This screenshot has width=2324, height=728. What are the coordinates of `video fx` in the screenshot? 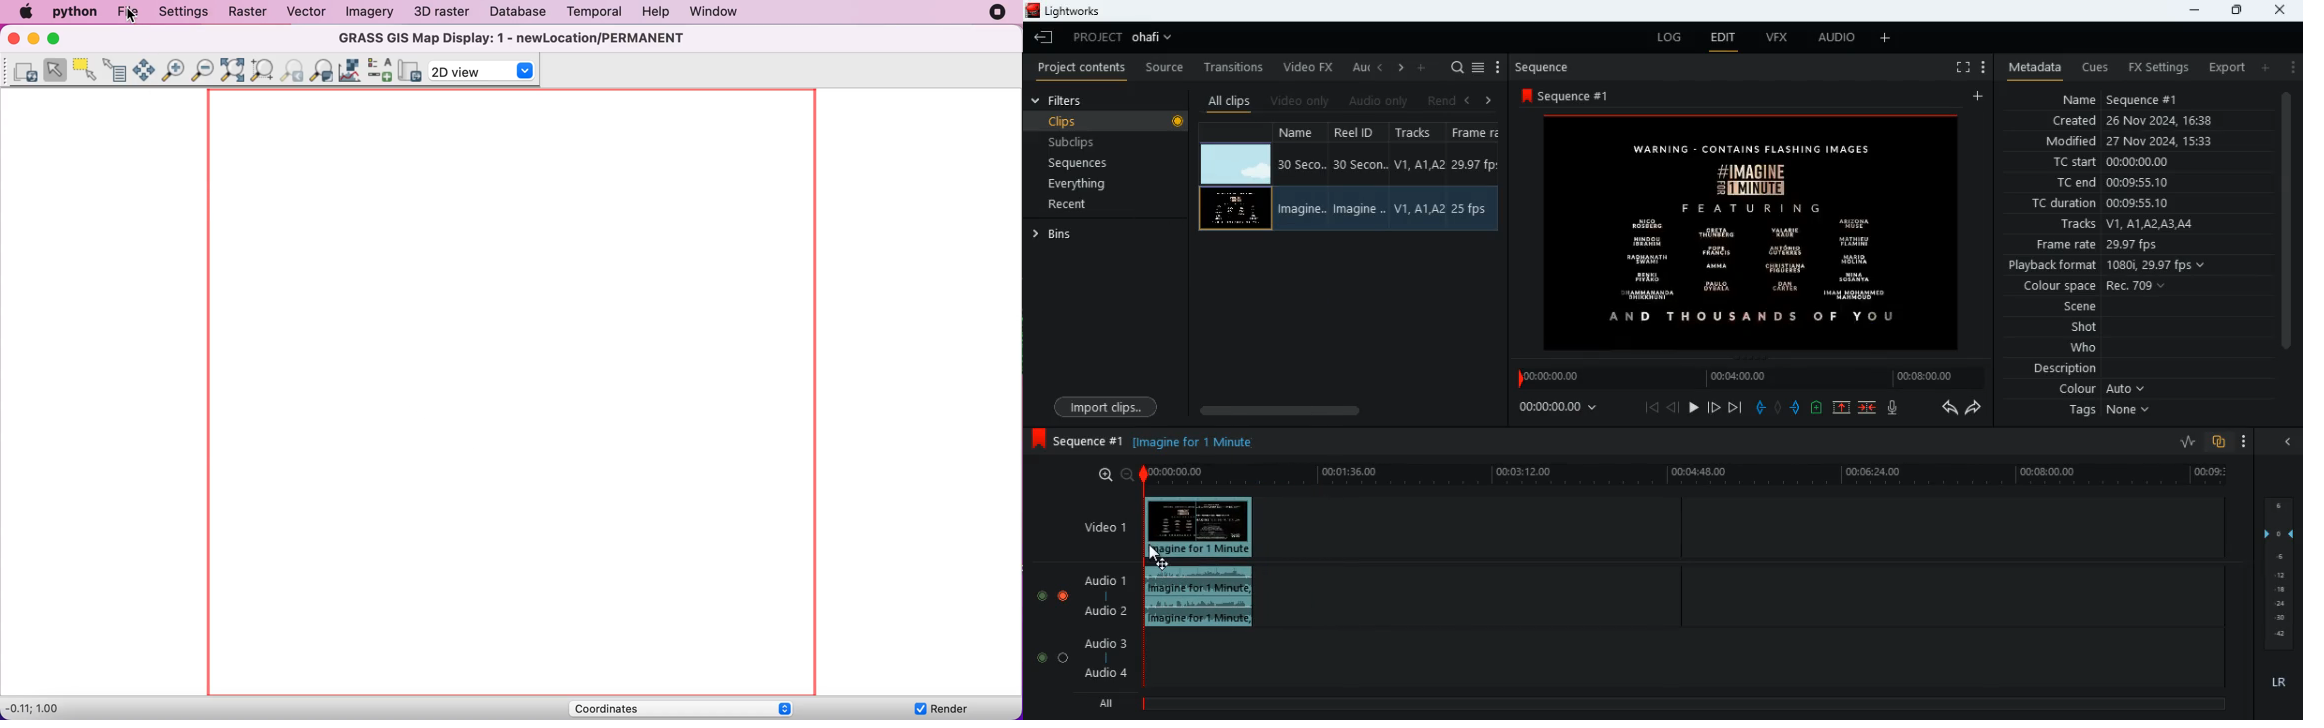 It's located at (1311, 67).